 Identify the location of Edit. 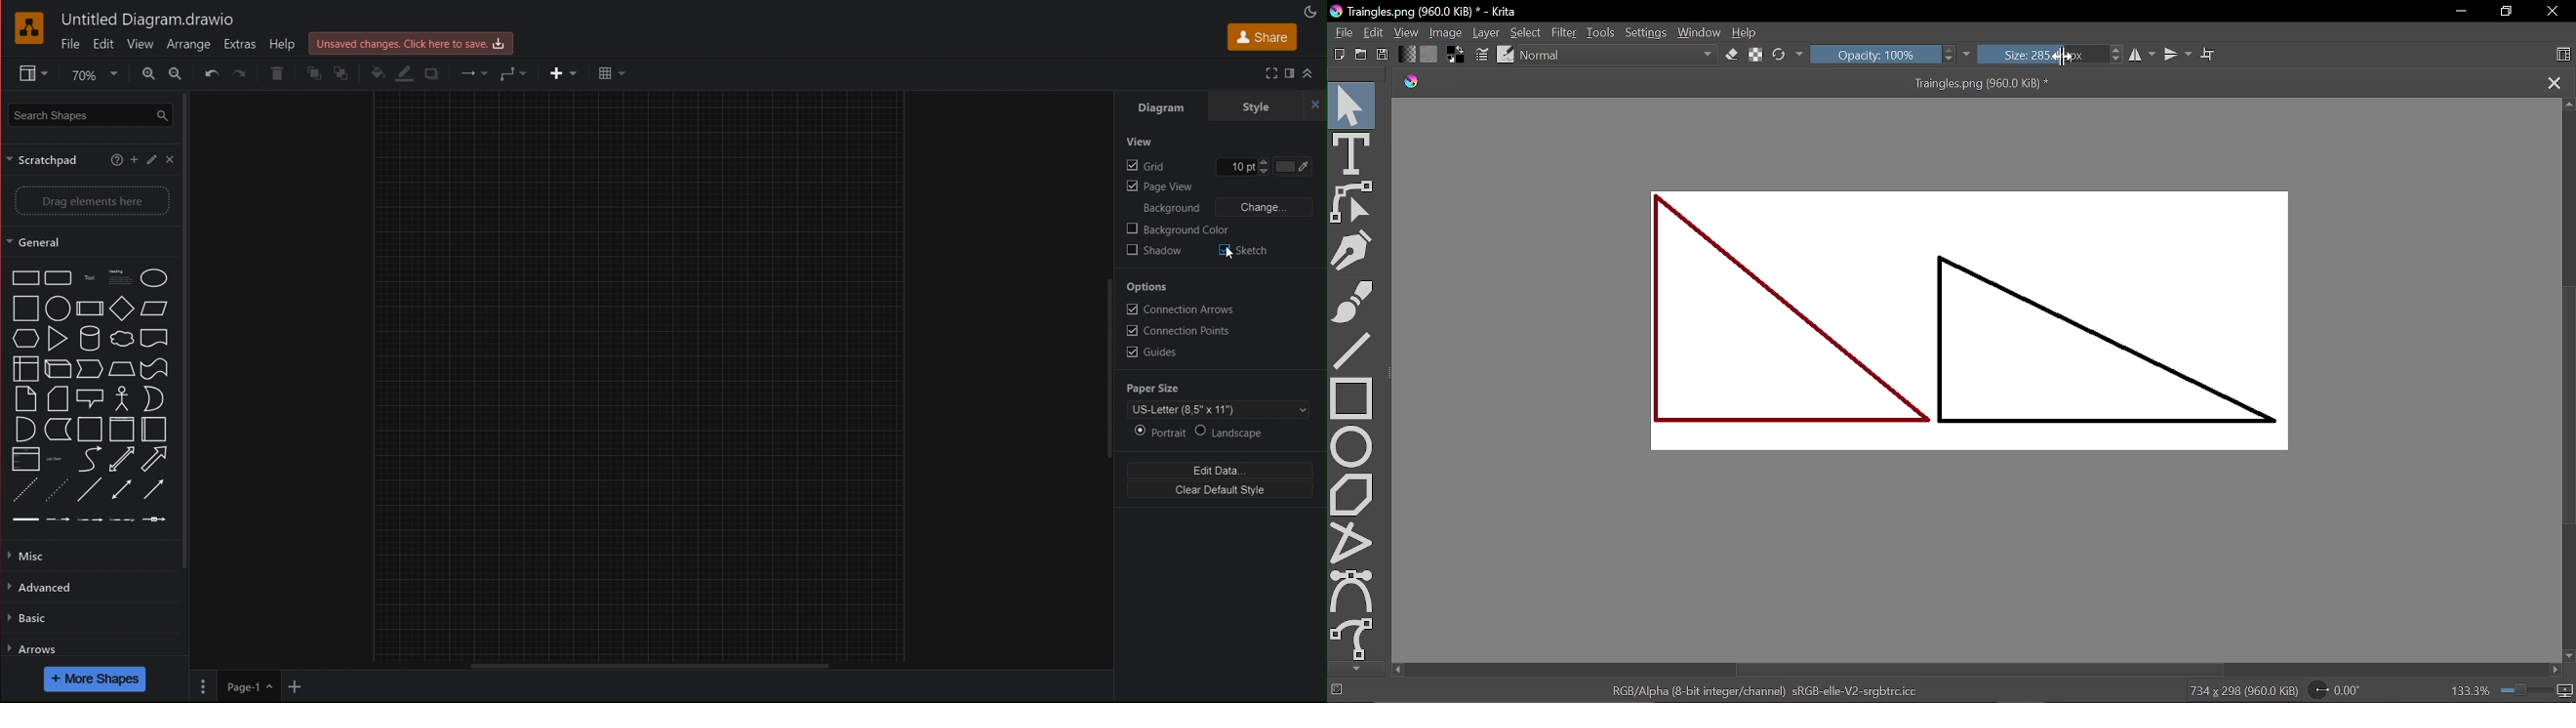
(106, 45).